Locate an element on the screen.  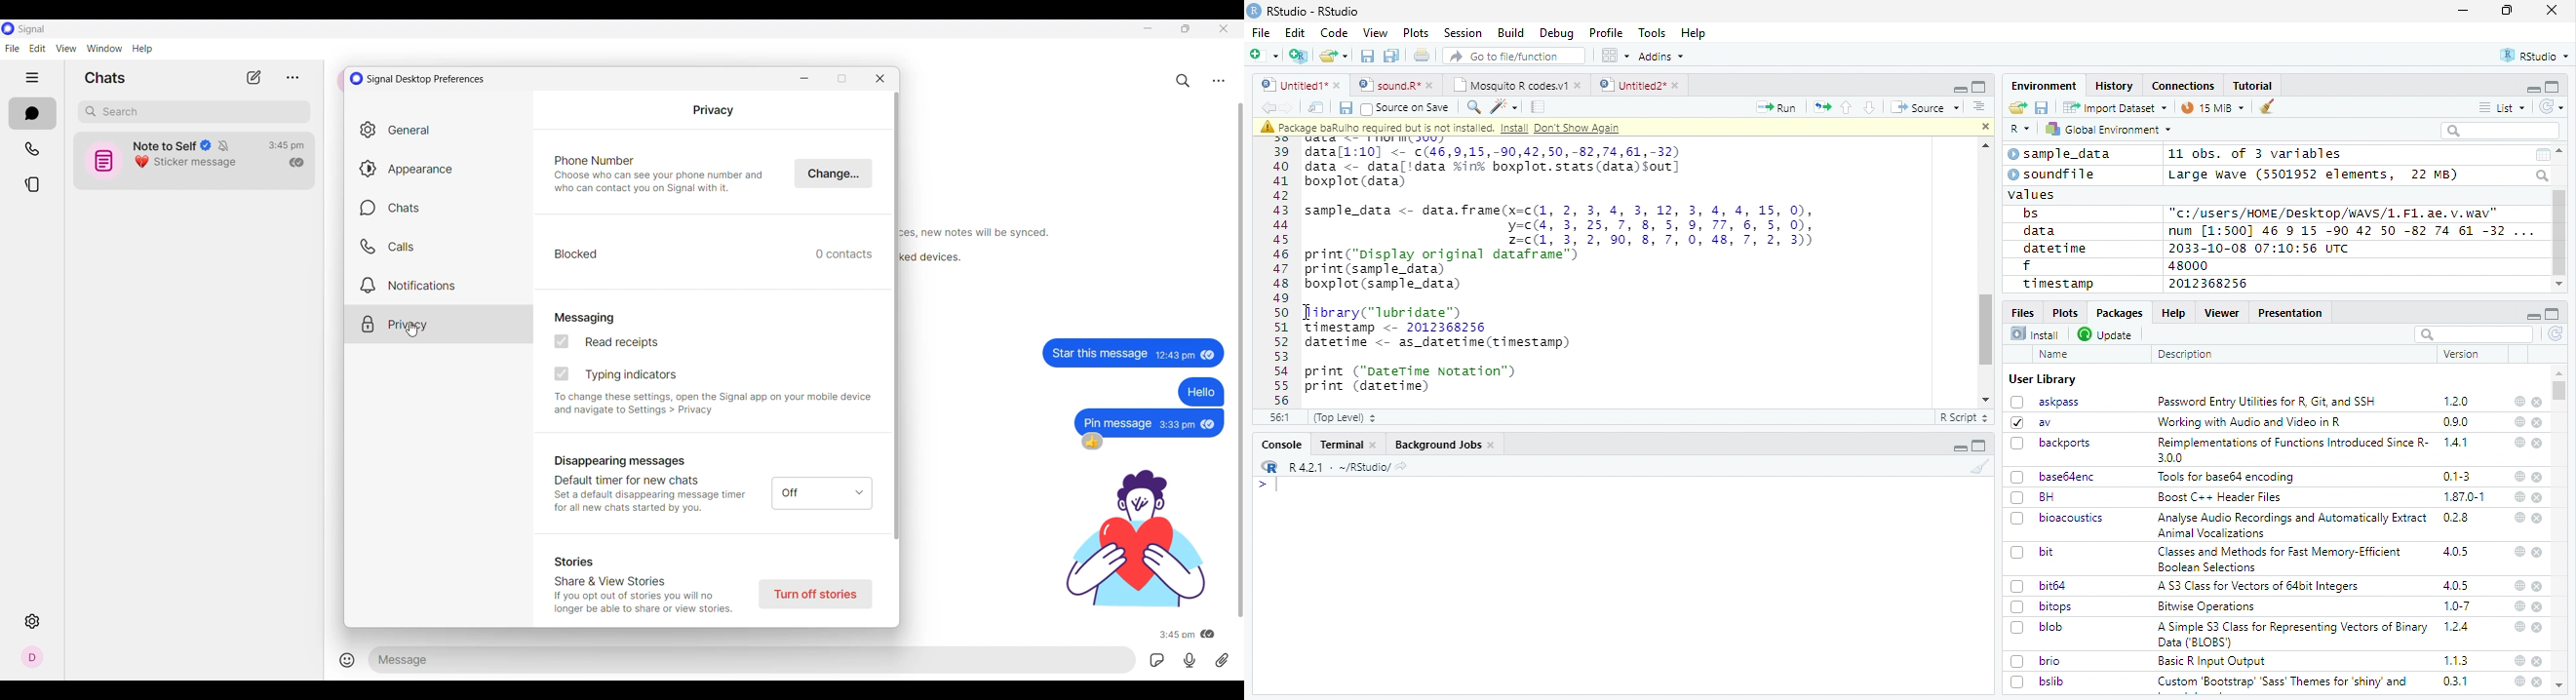
Presentation is located at coordinates (2291, 313).